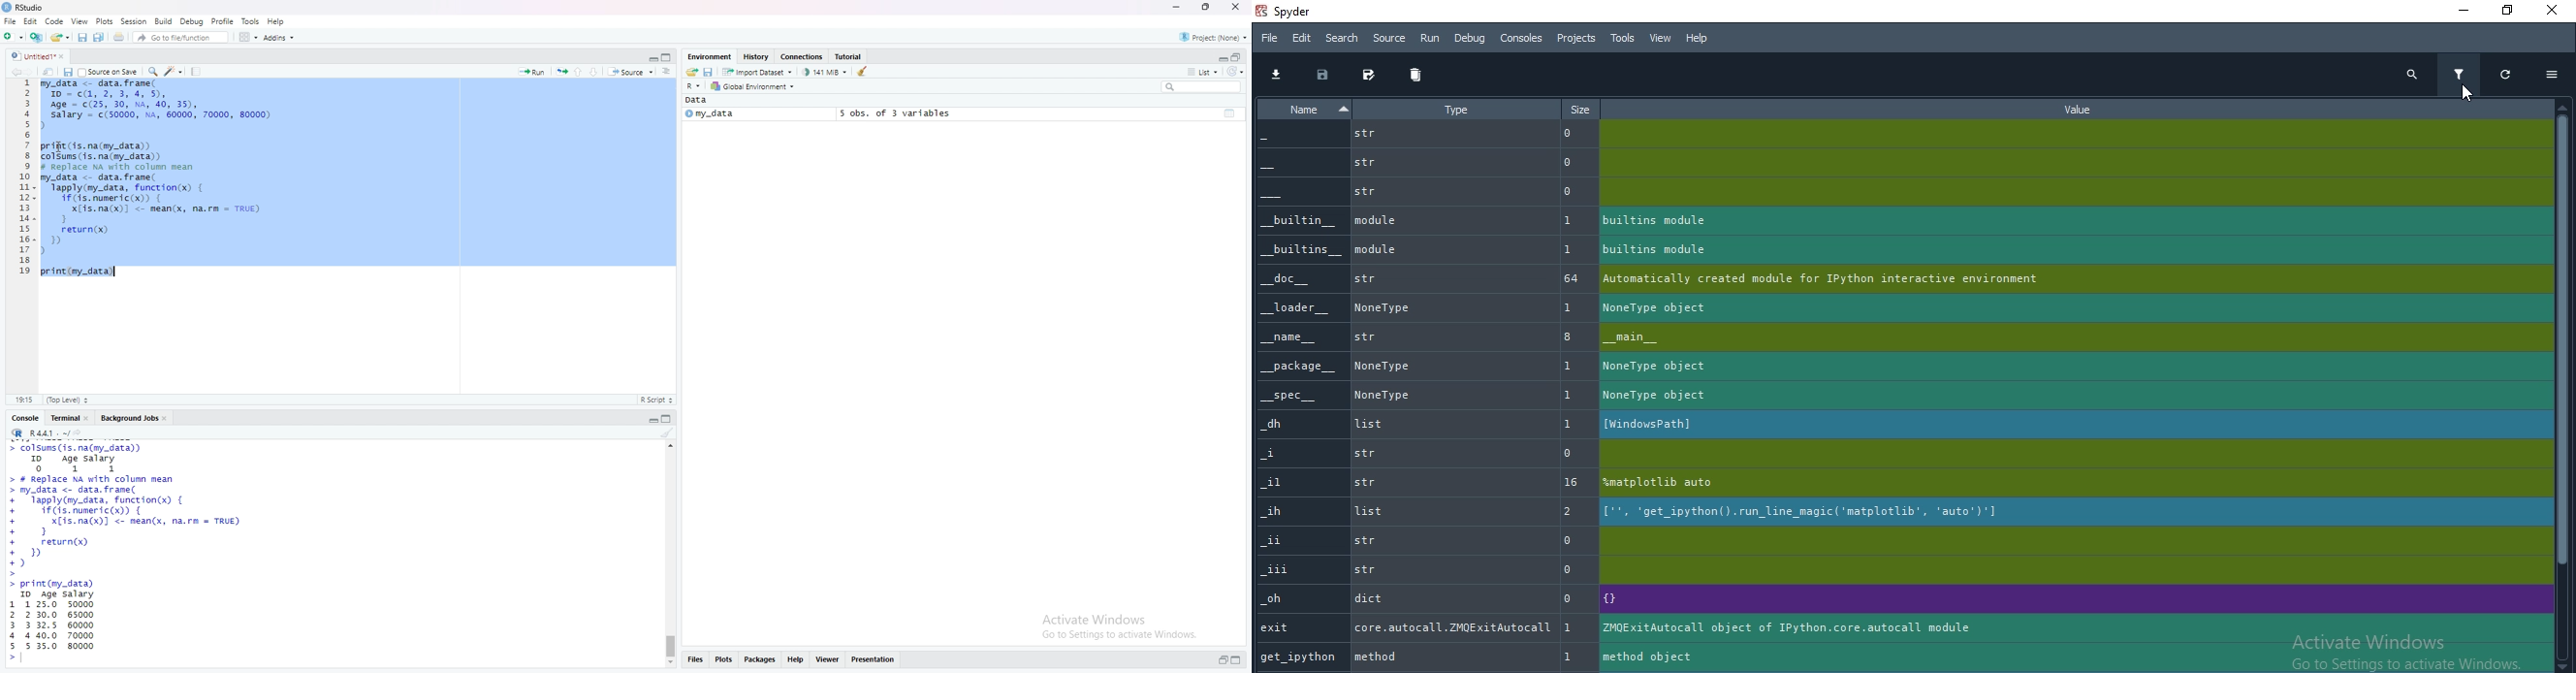 The image size is (2576, 700). What do you see at coordinates (1238, 7) in the screenshot?
I see `close` at bounding box center [1238, 7].